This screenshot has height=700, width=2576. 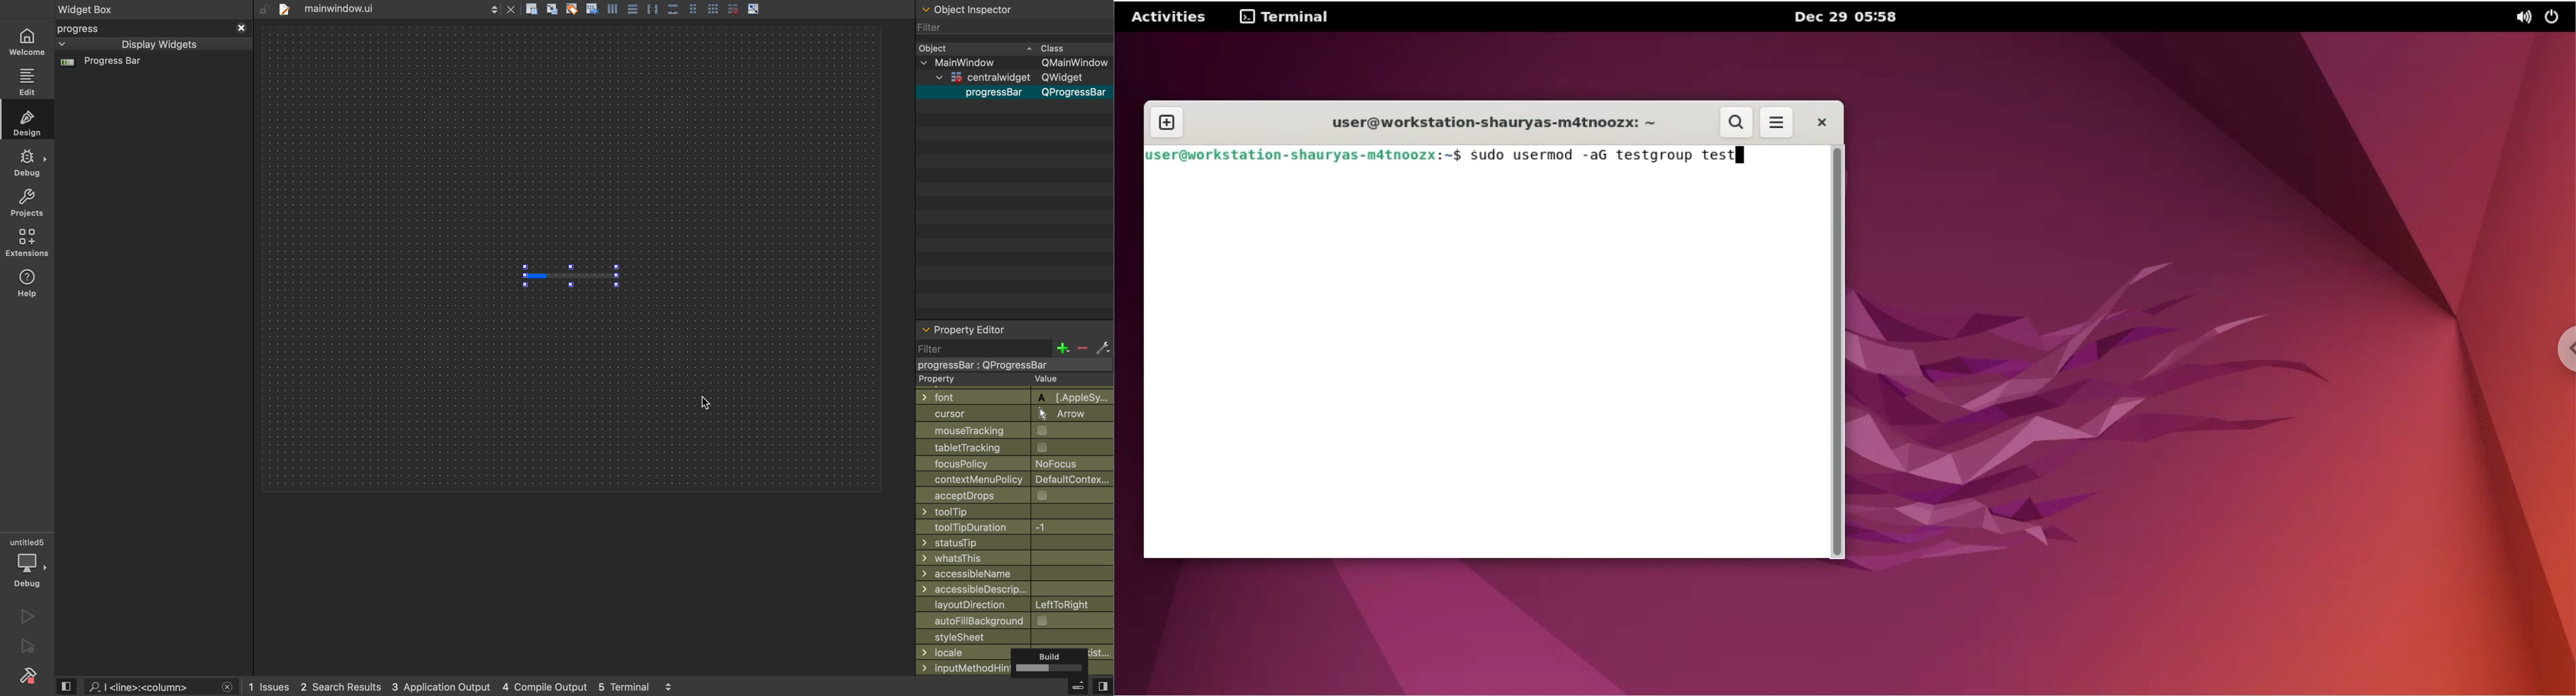 I want to click on tooltip duration, so click(x=1002, y=527).